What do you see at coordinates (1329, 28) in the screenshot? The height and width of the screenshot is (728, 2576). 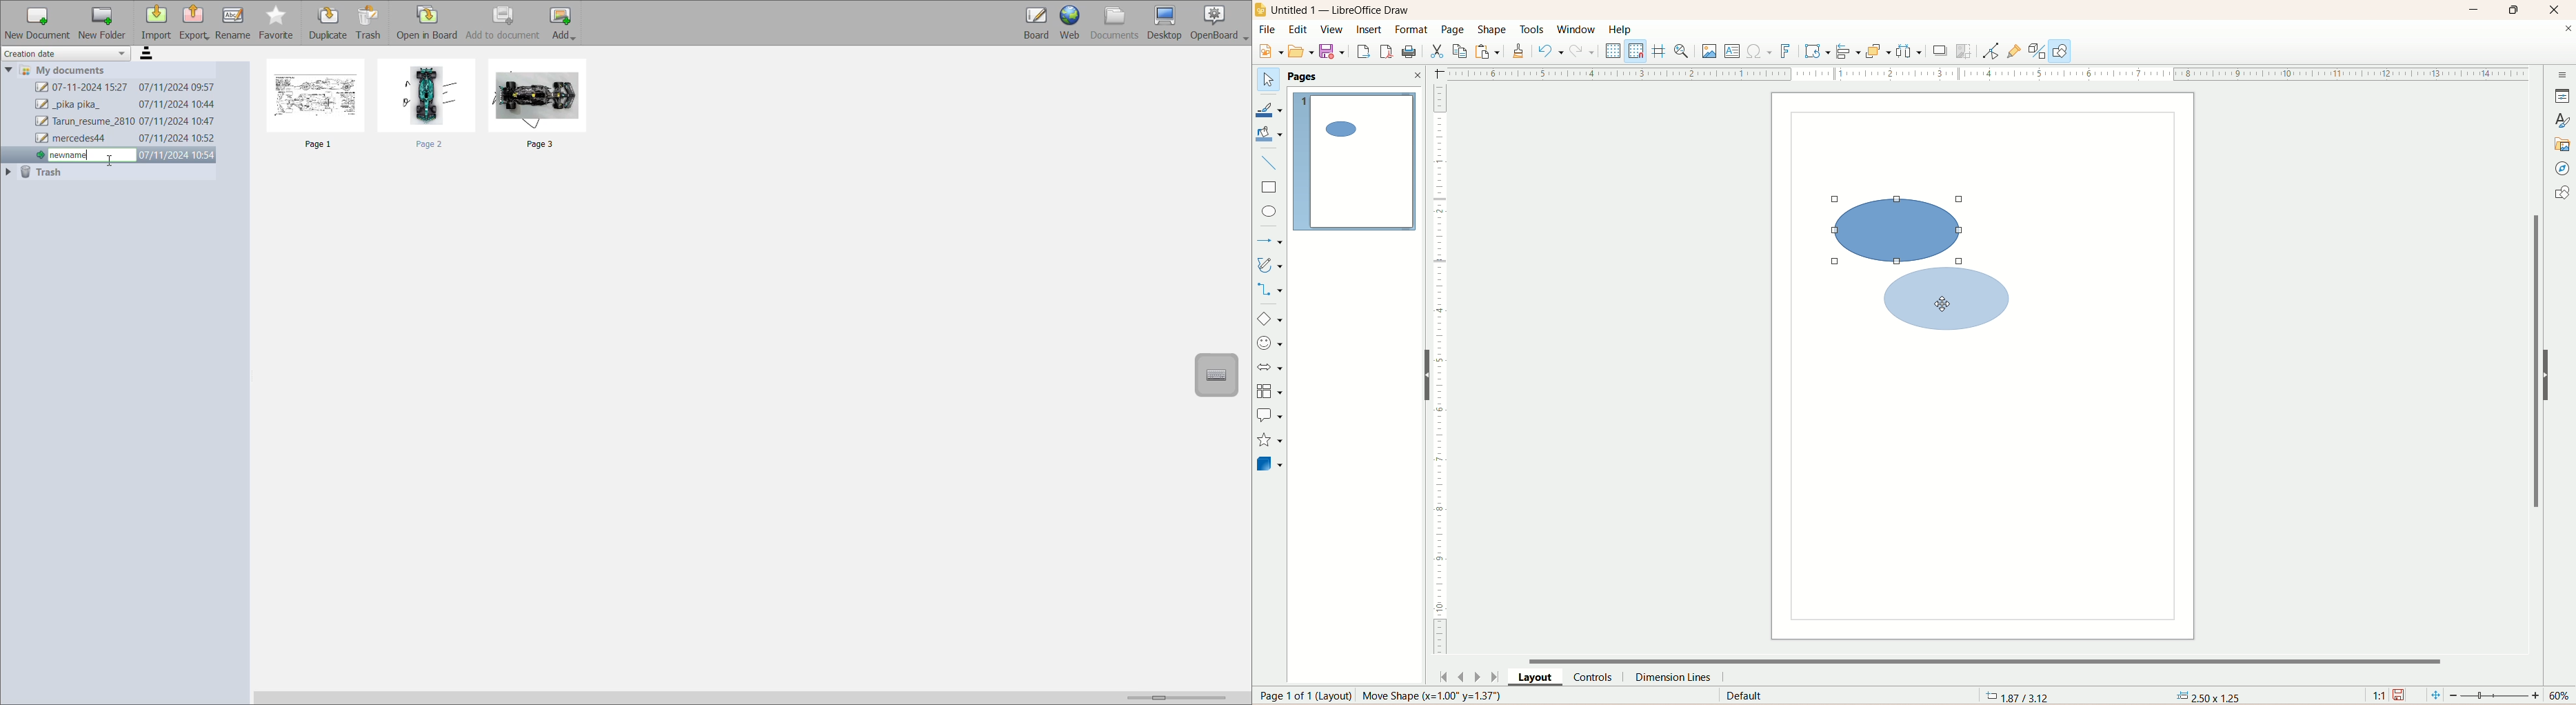 I see `view` at bounding box center [1329, 28].